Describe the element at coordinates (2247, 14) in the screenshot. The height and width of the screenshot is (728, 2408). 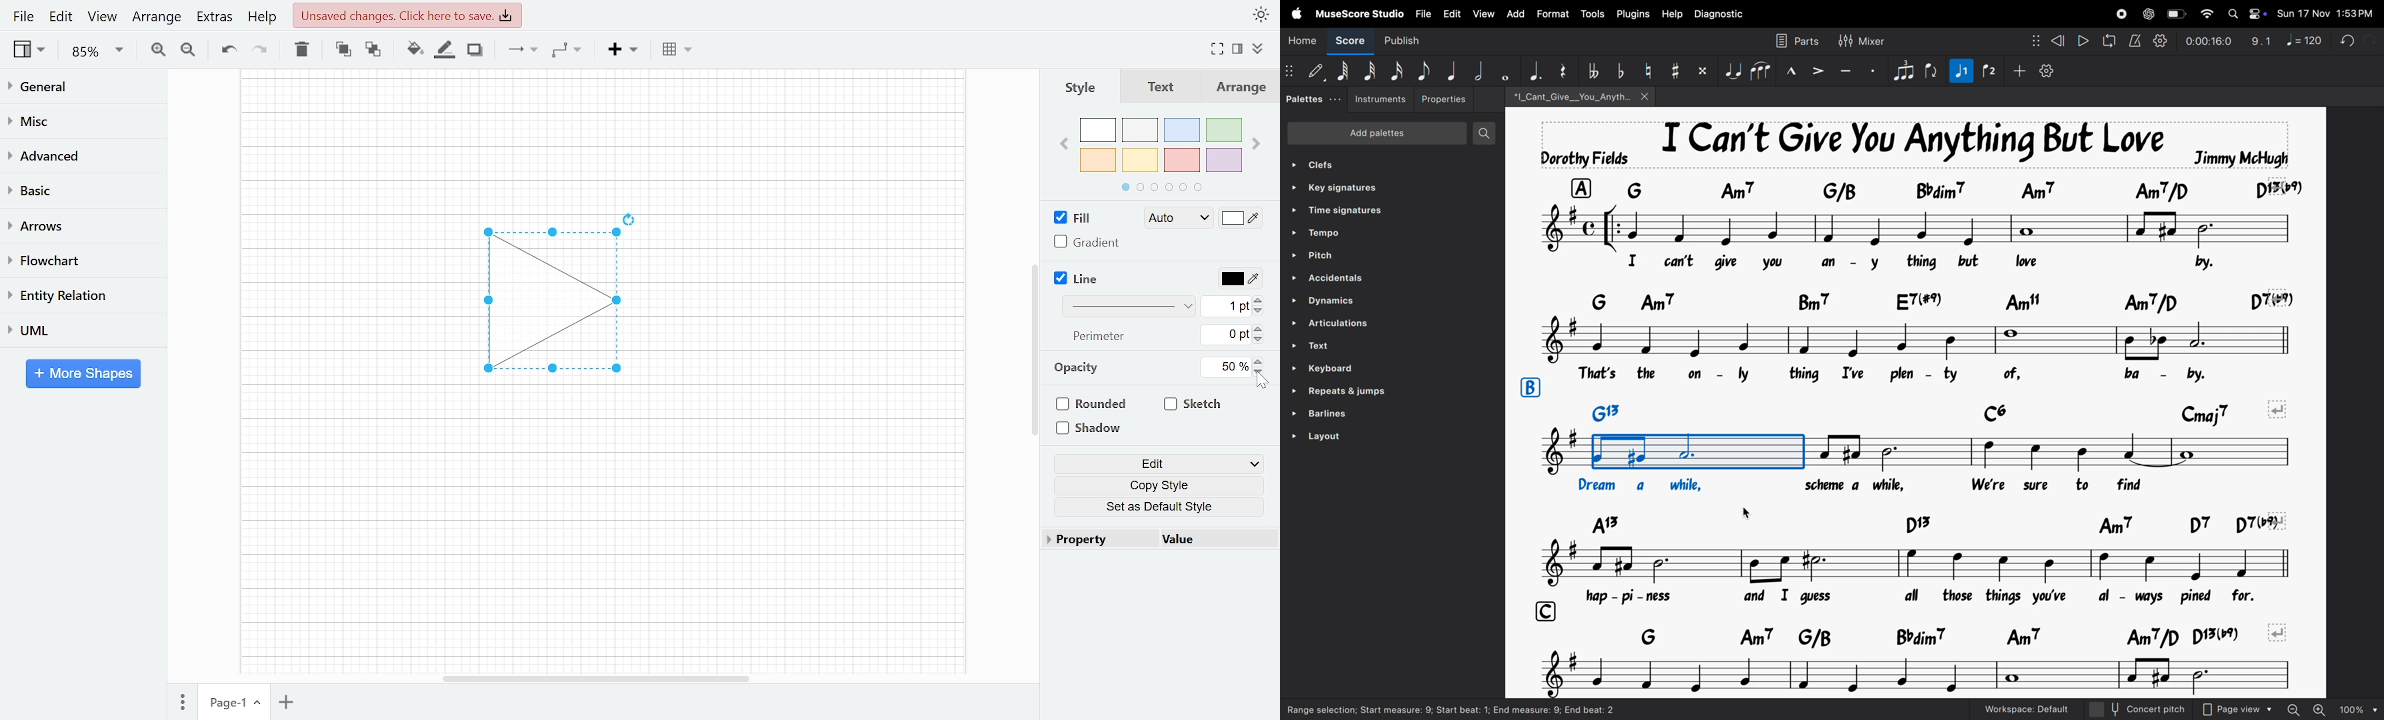
I see `Apple widgets` at that location.